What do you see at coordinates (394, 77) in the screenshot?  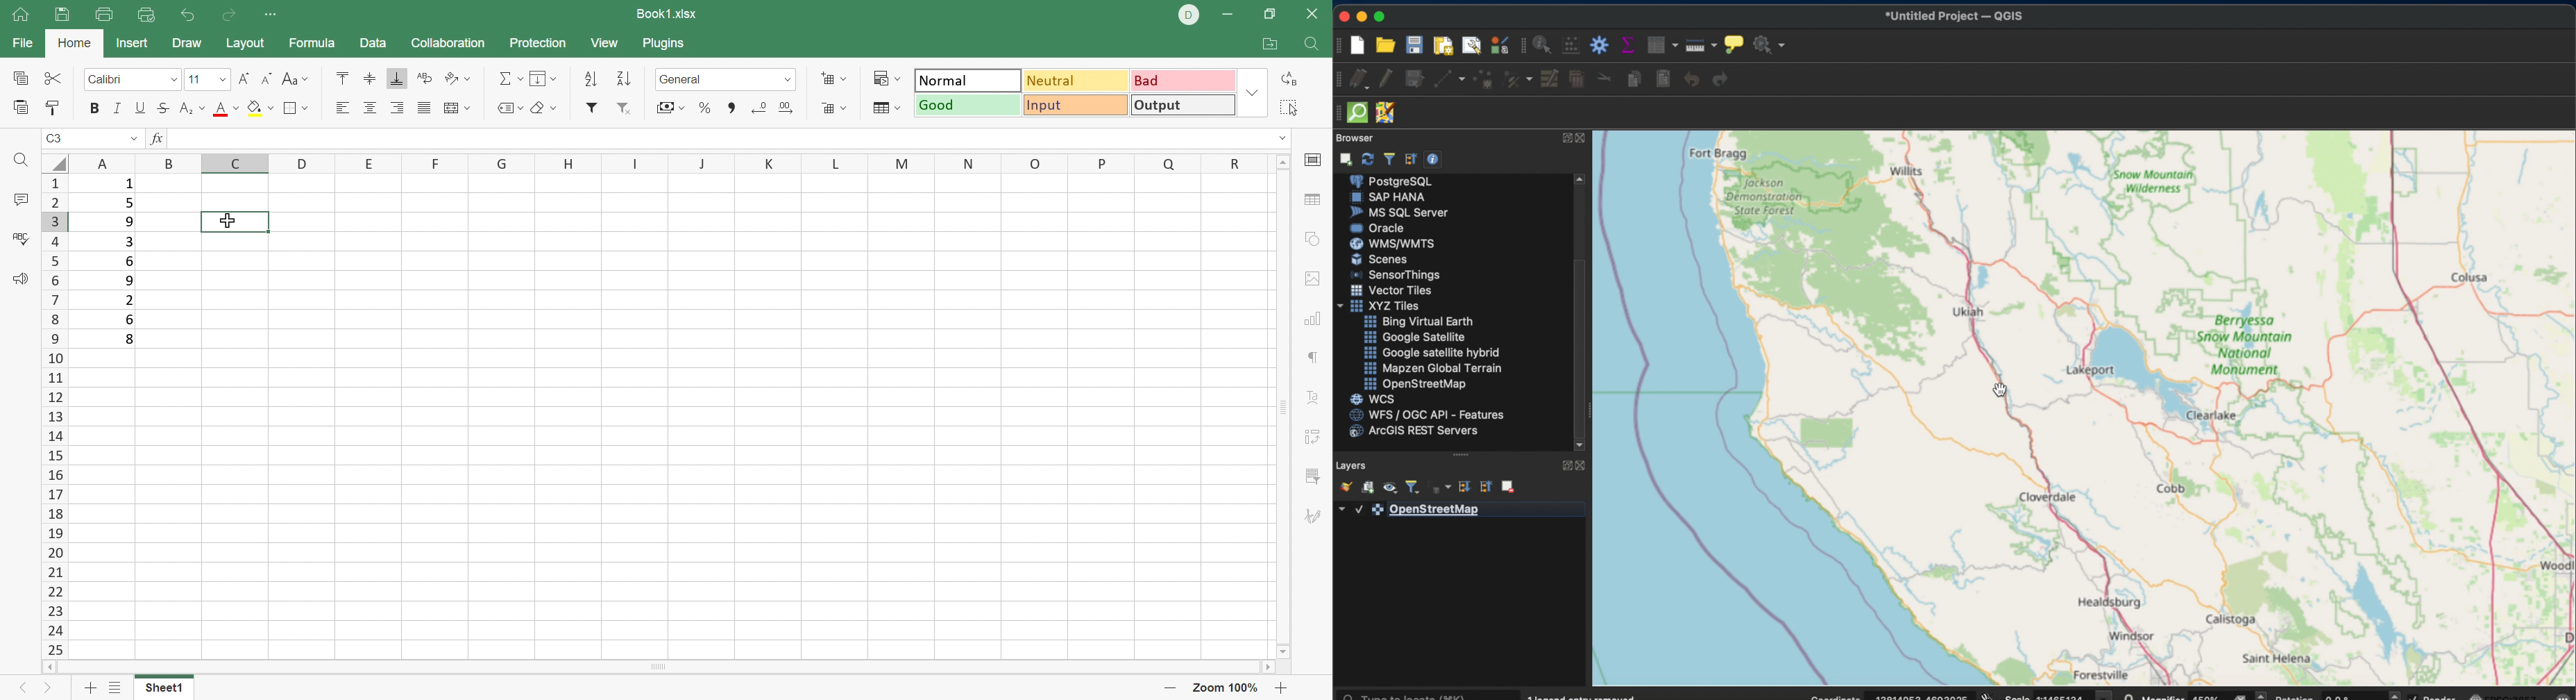 I see `Align bottom` at bounding box center [394, 77].